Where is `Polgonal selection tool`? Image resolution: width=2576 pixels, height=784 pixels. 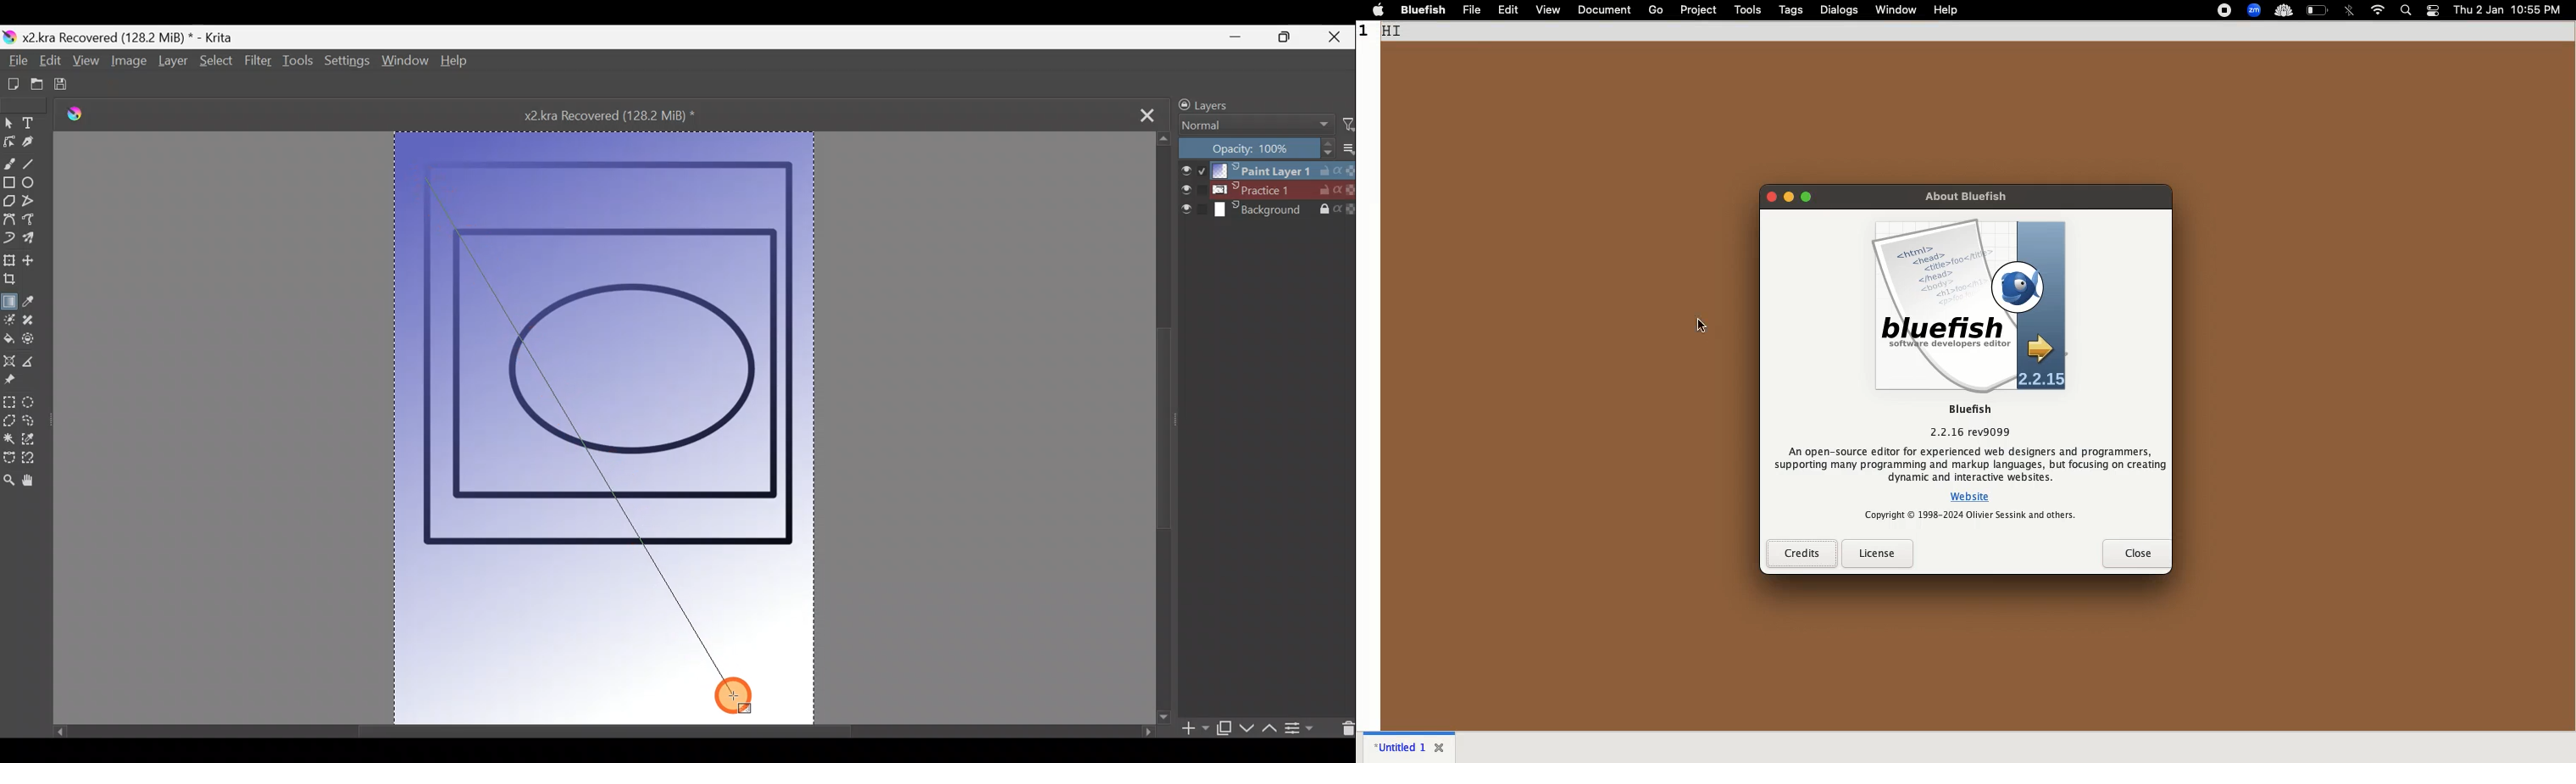 Polgonal selection tool is located at coordinates (8, 422).